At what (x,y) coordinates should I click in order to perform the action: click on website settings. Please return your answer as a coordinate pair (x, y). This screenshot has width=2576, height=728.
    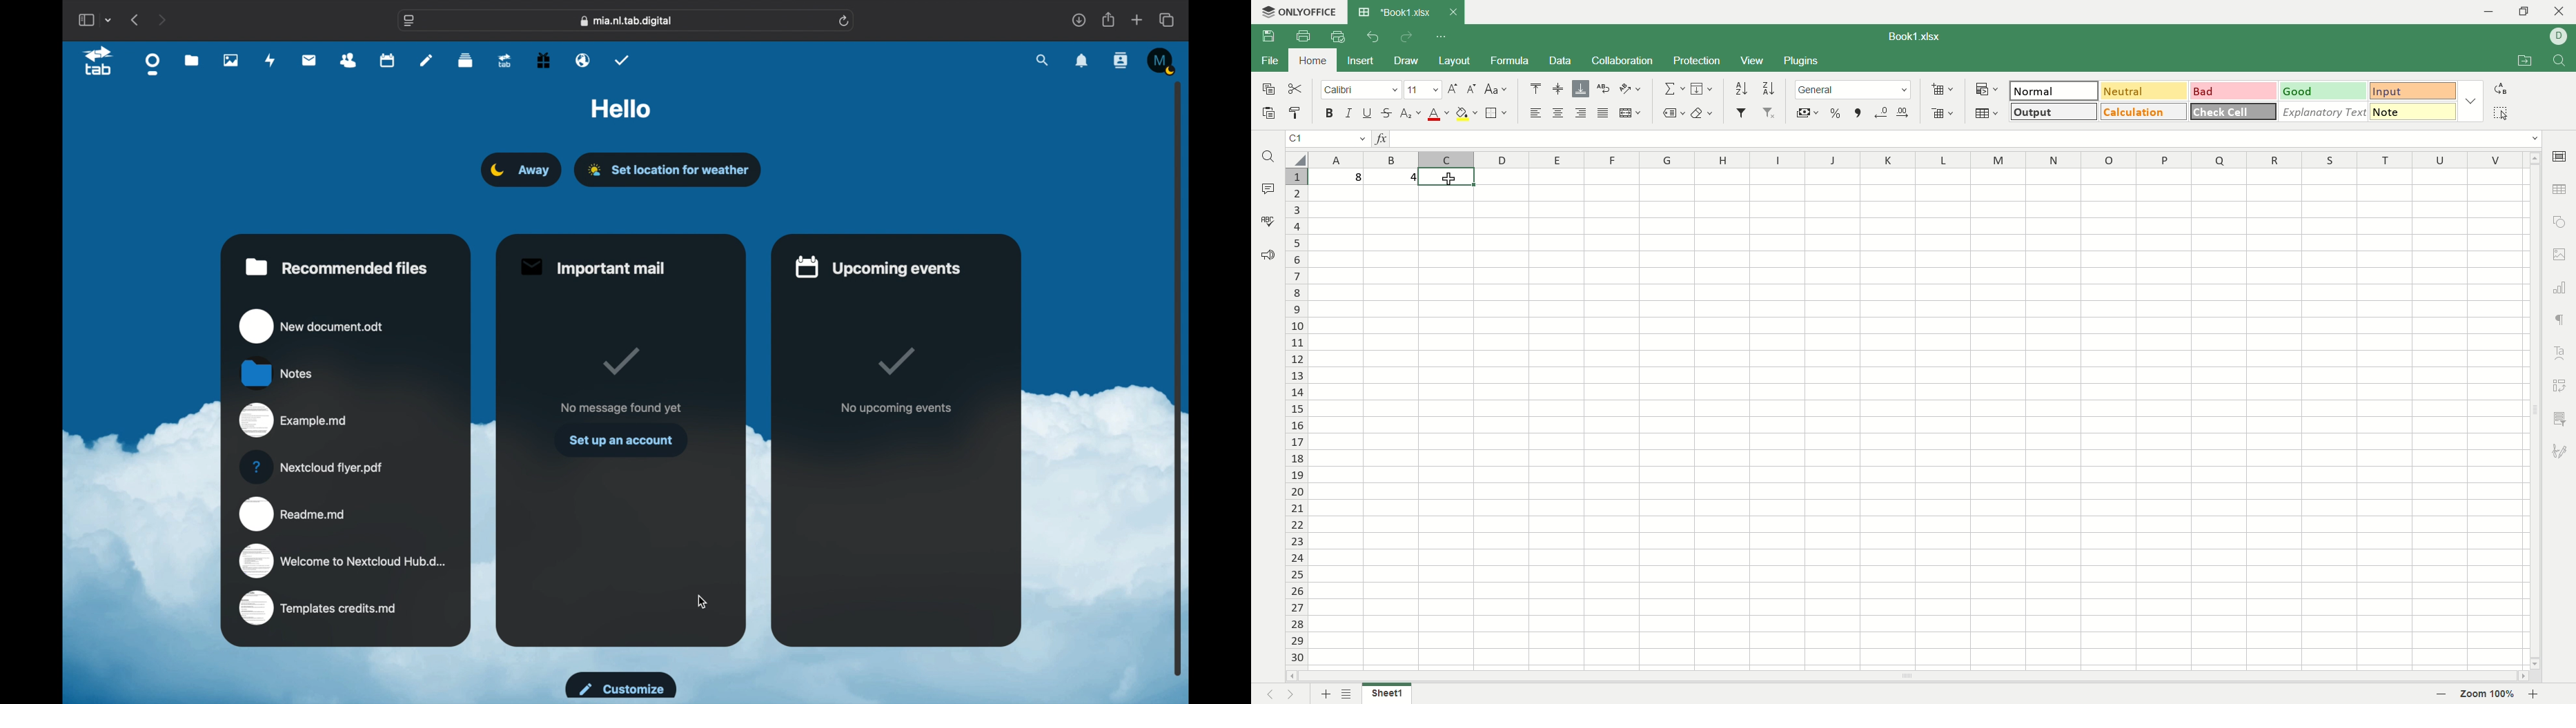
    Looking at the image, I should click on (409, 22).